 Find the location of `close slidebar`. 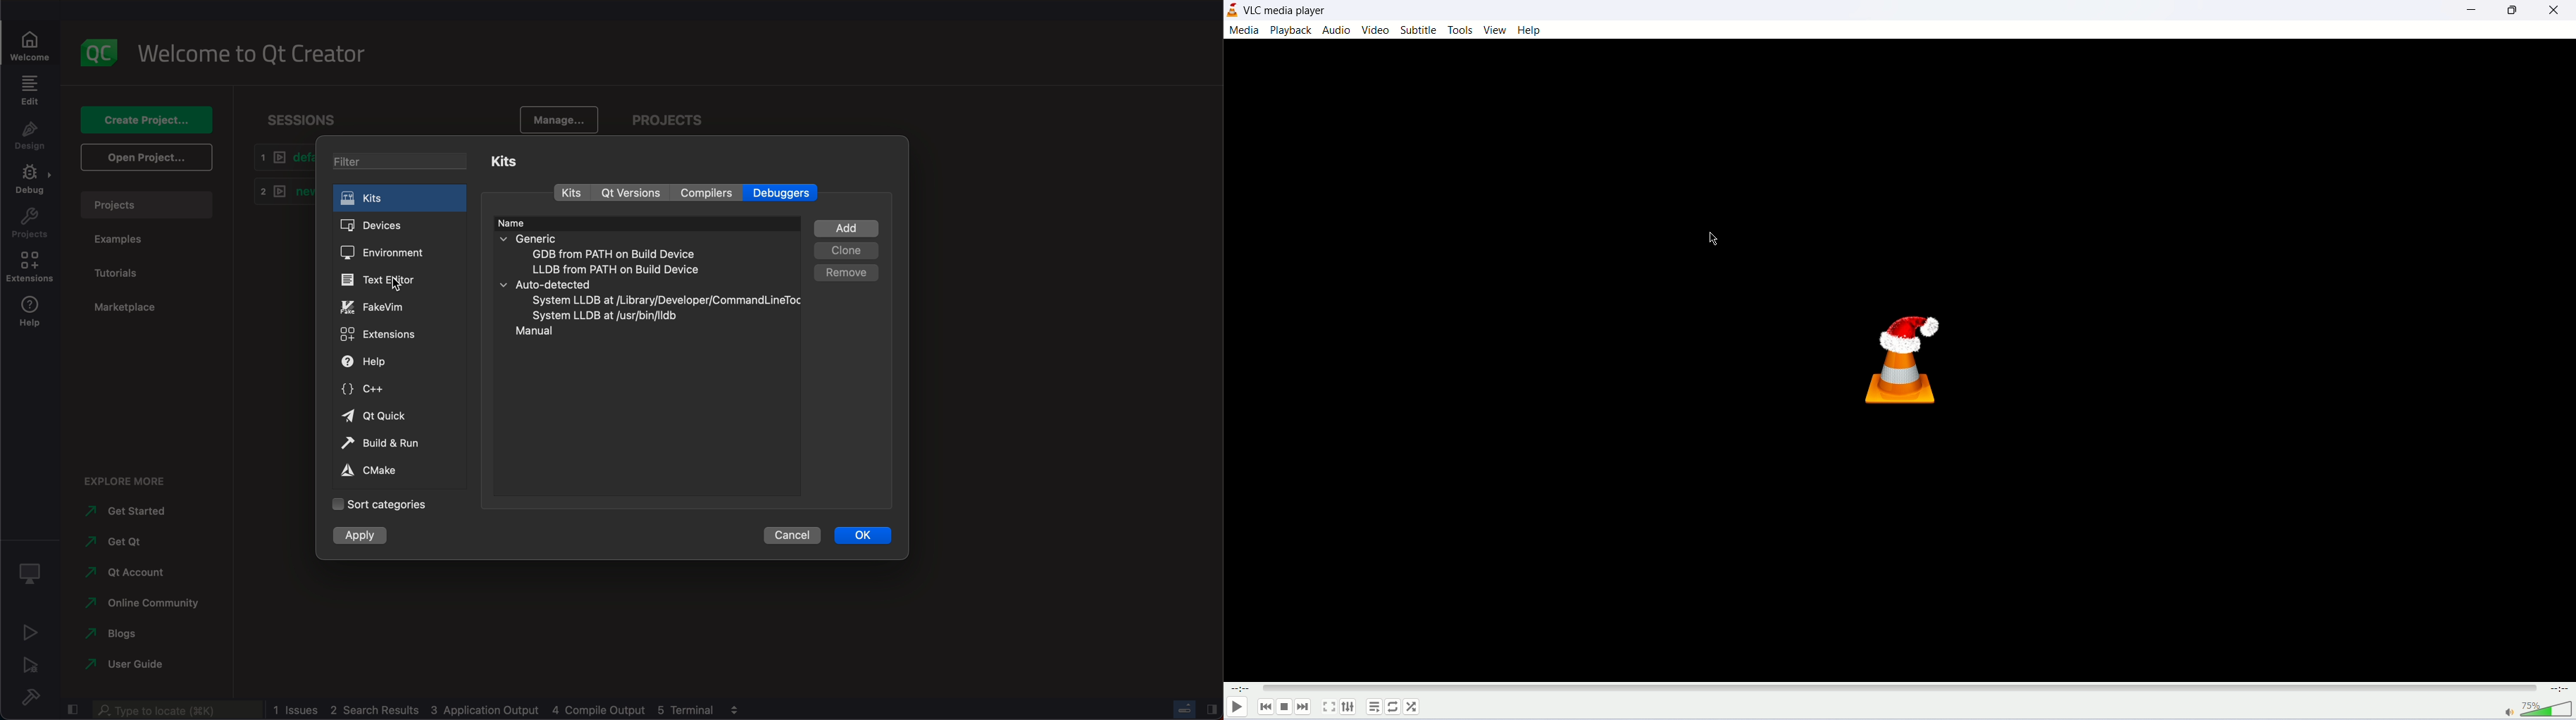

close slidebar is located at coordinates (1213, 710).